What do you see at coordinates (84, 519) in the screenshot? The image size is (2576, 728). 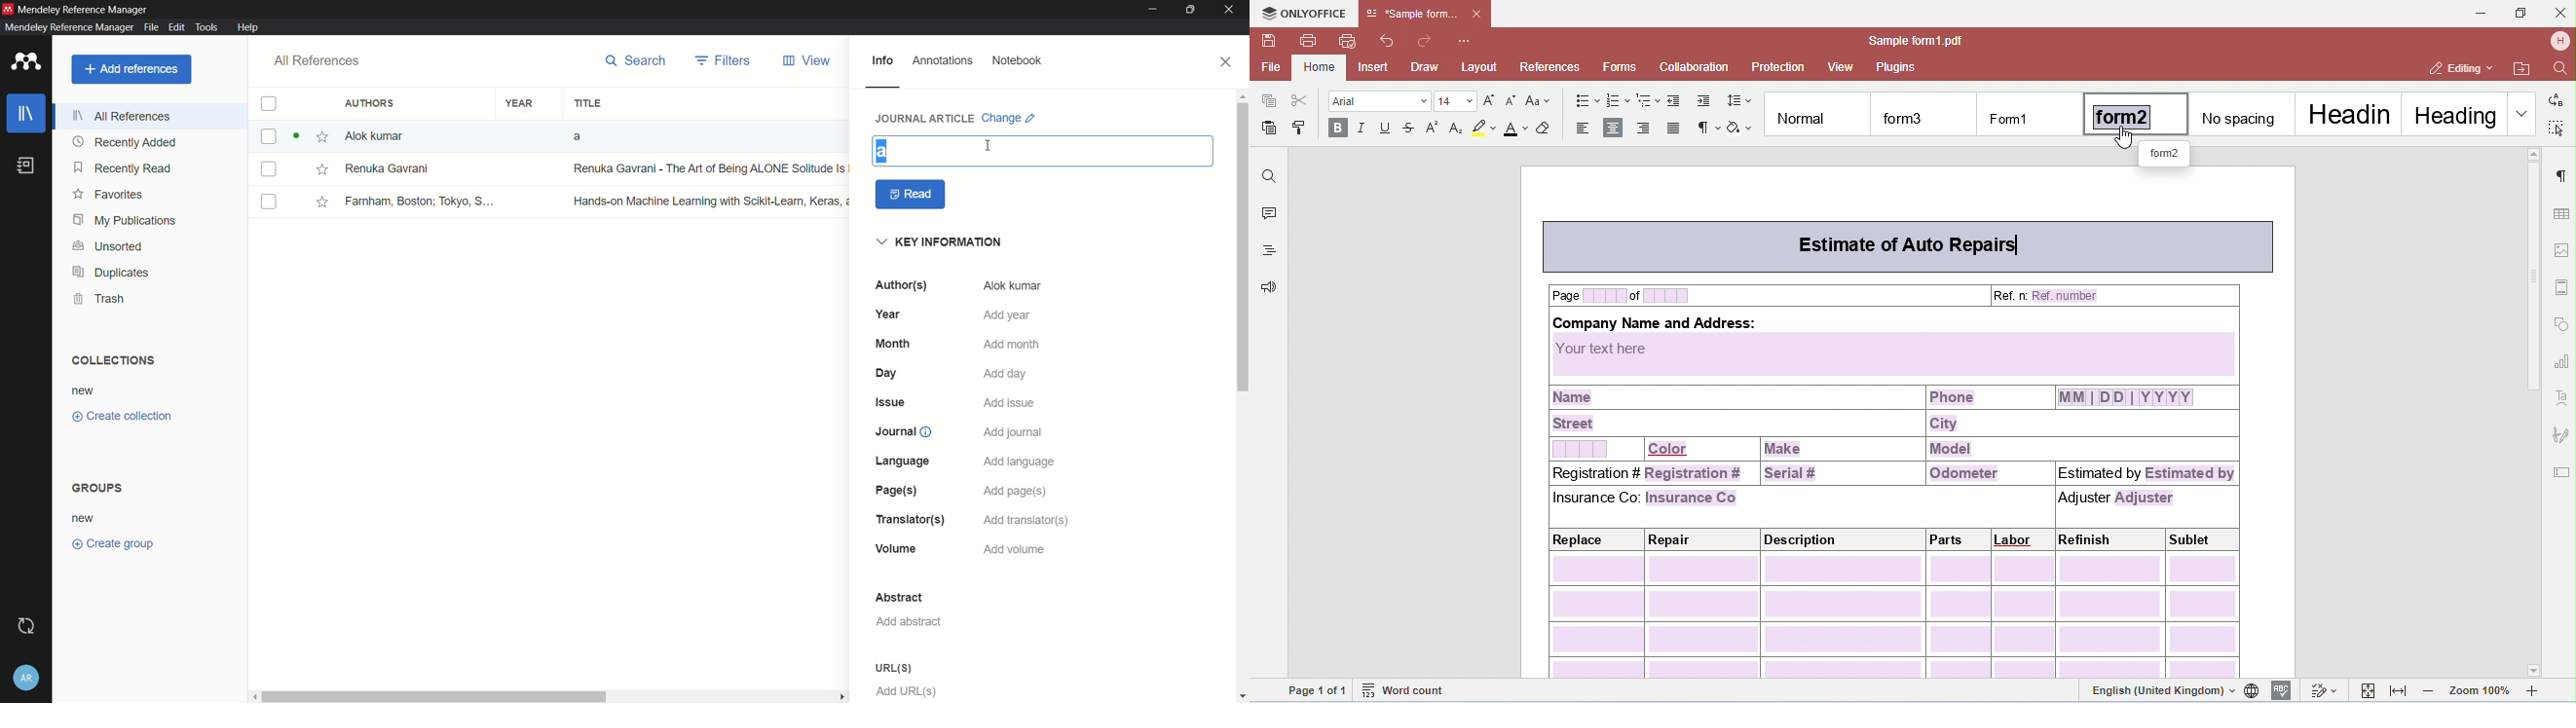 I see `new` at bounding box center [84, 519].